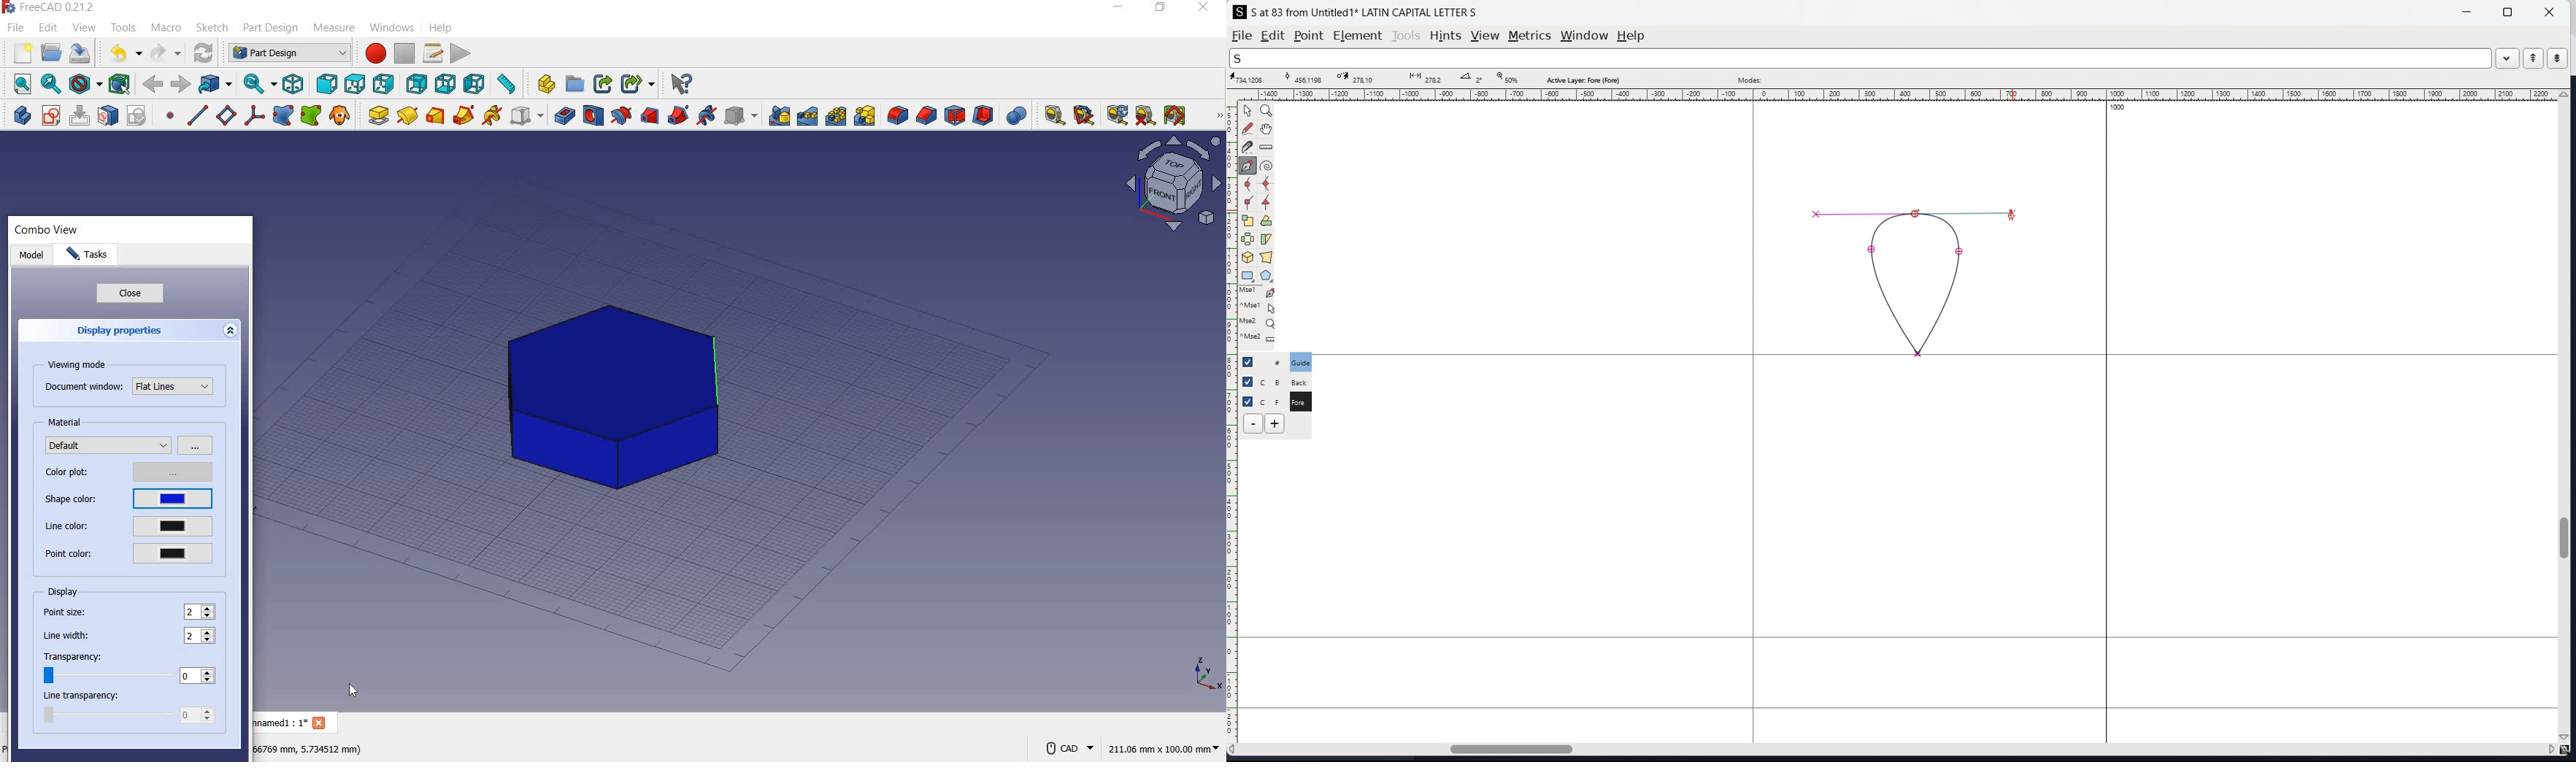  Describe the element at coordinates (52, 52) in the screenshot. I see `open` at that location.